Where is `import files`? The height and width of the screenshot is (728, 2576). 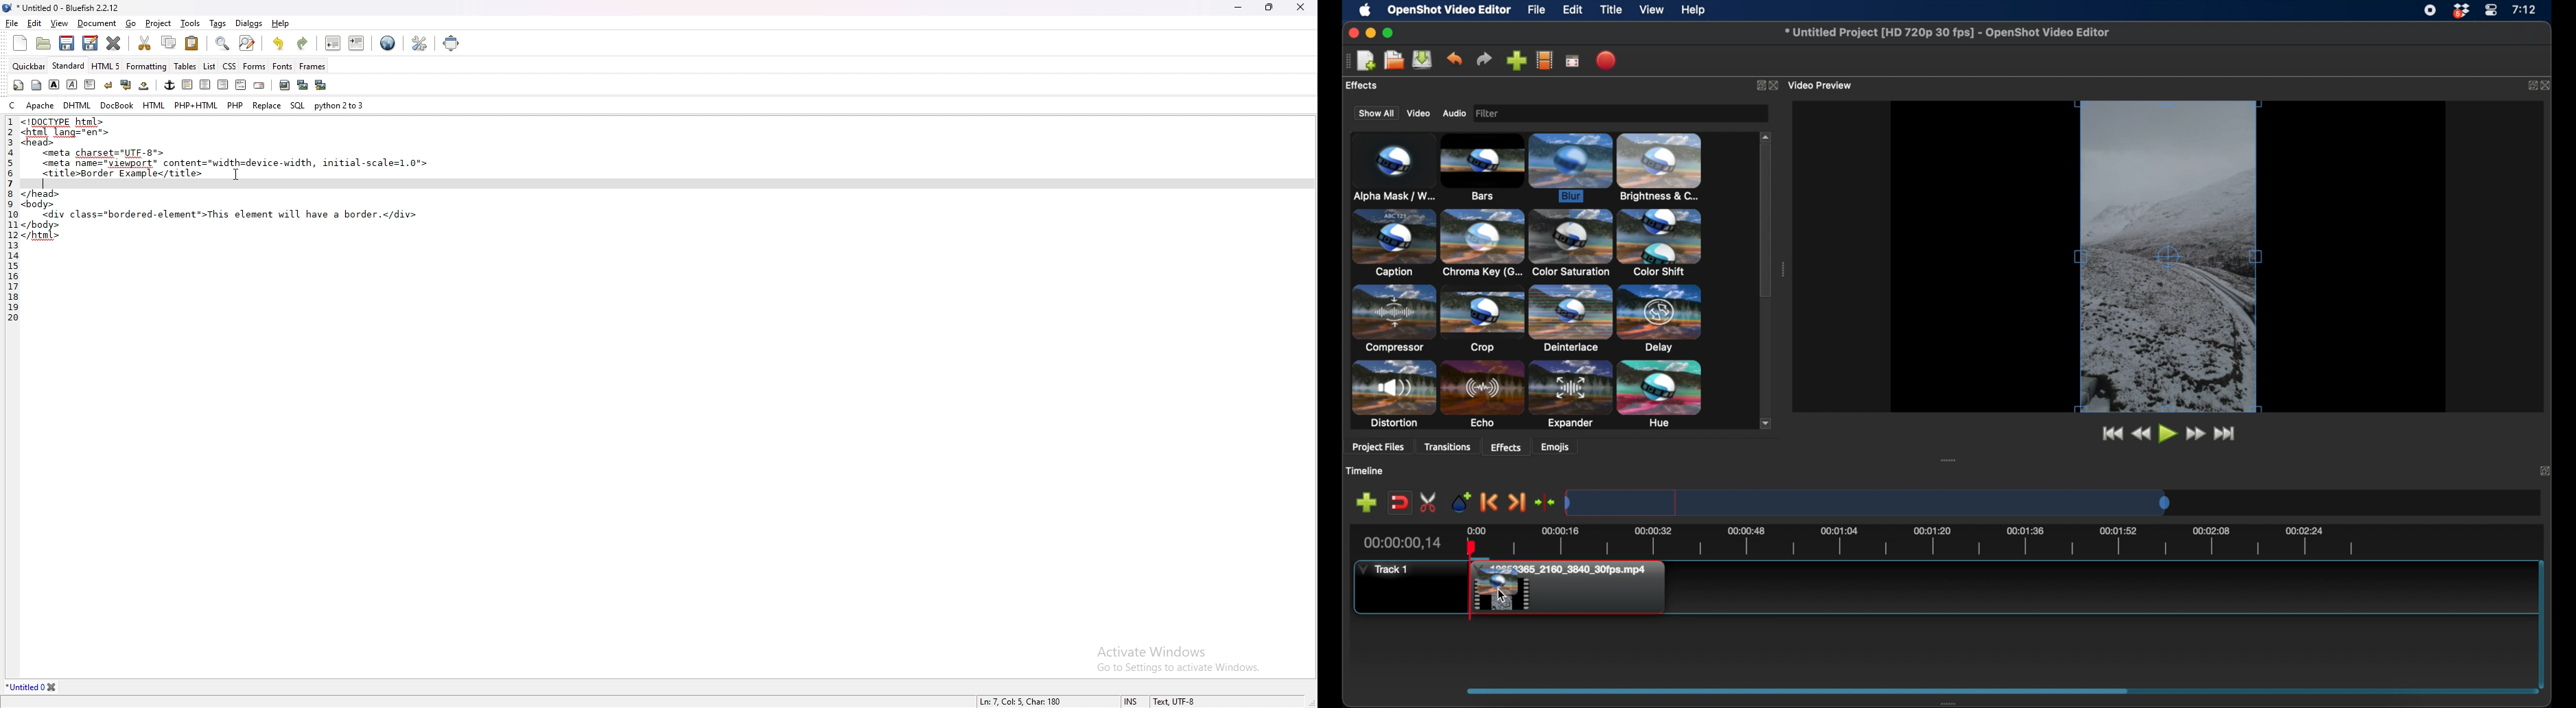 import files is located at coordinates (1517, 60).